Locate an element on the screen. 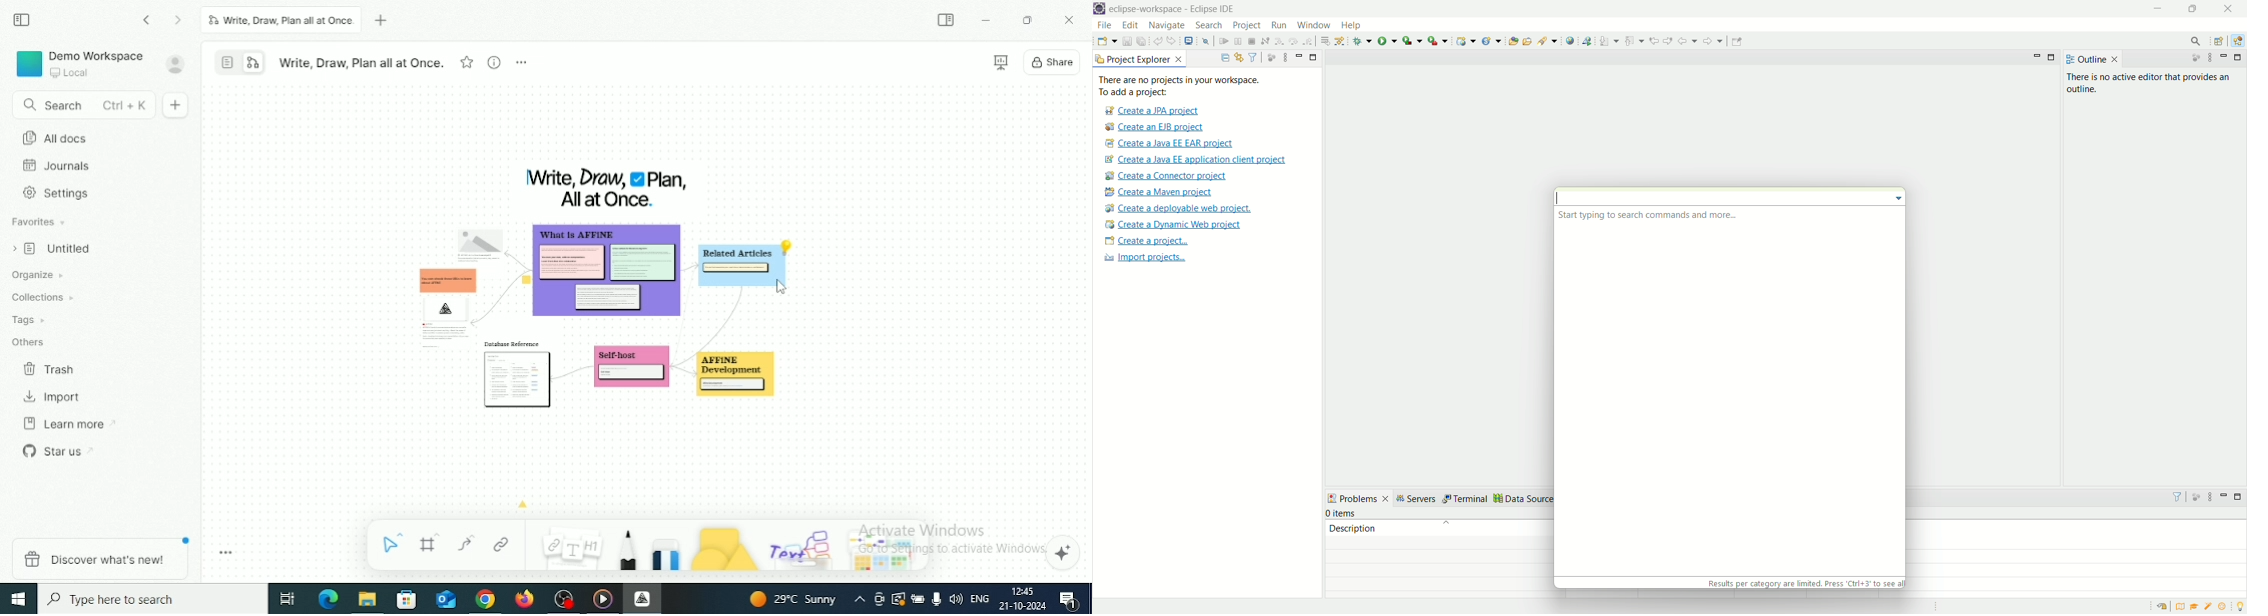 The height and width of the screenshot is (616, 2268). Note is located at coordinates (570, 546).